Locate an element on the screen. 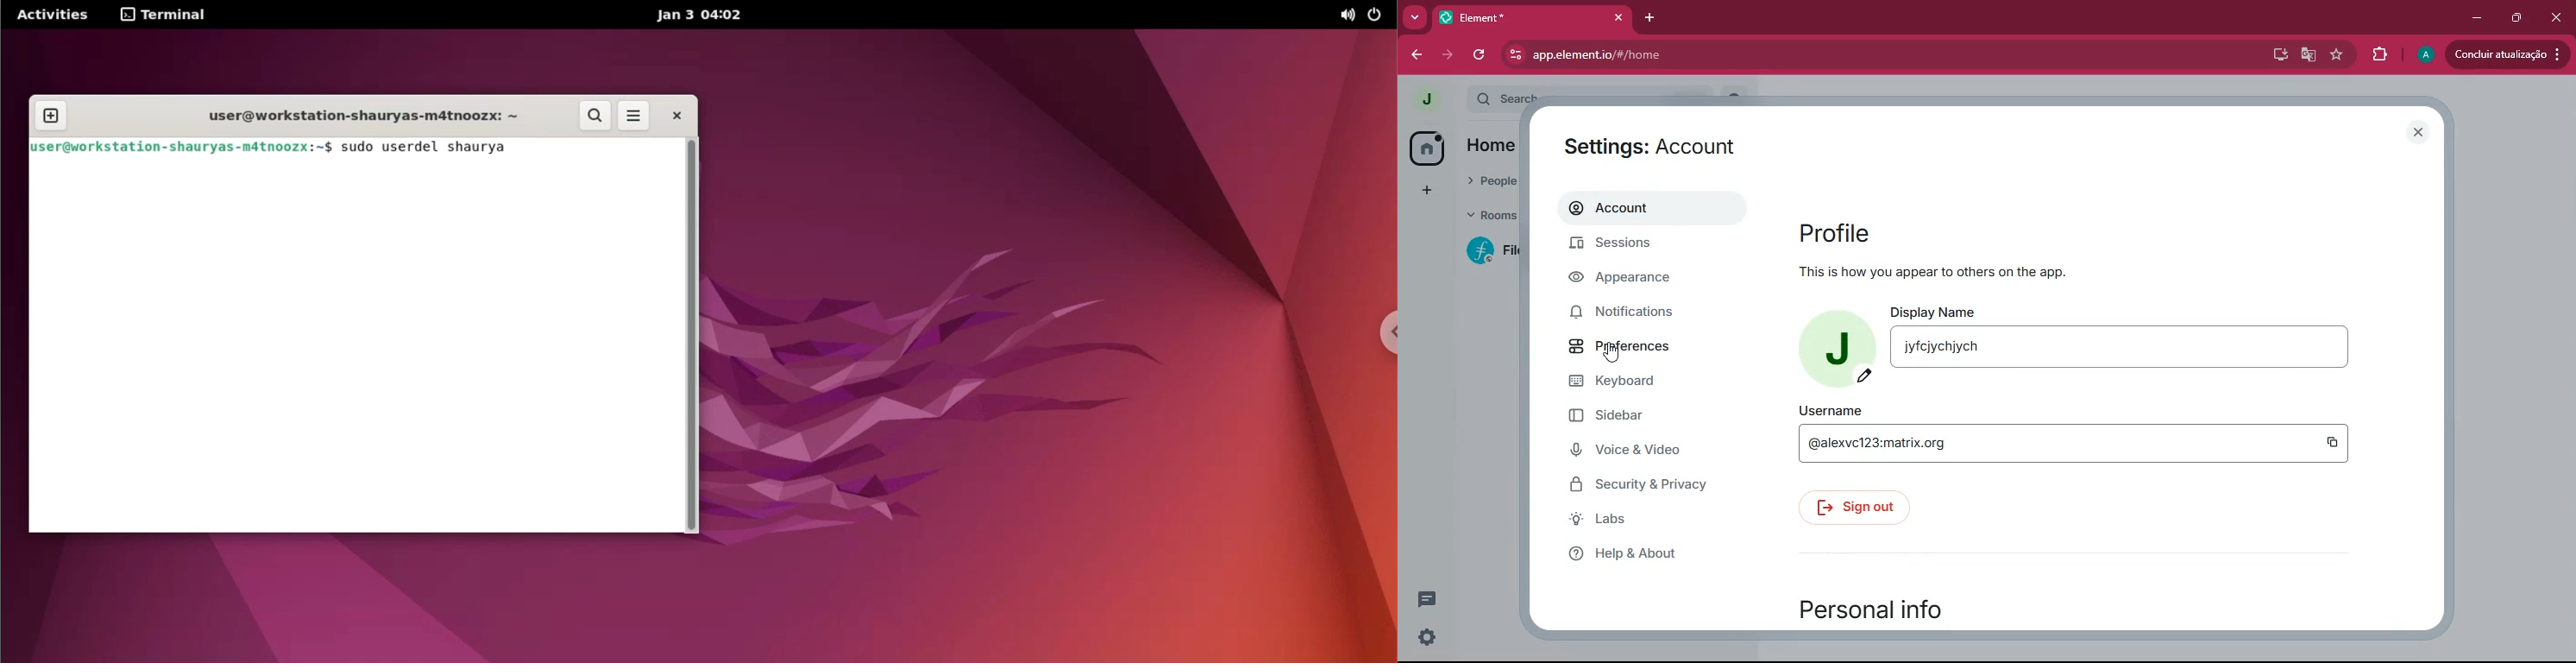 Image resolution: width=2576 pixels, height=672 pixels. settings: account is located at coordinates (1653, 148).